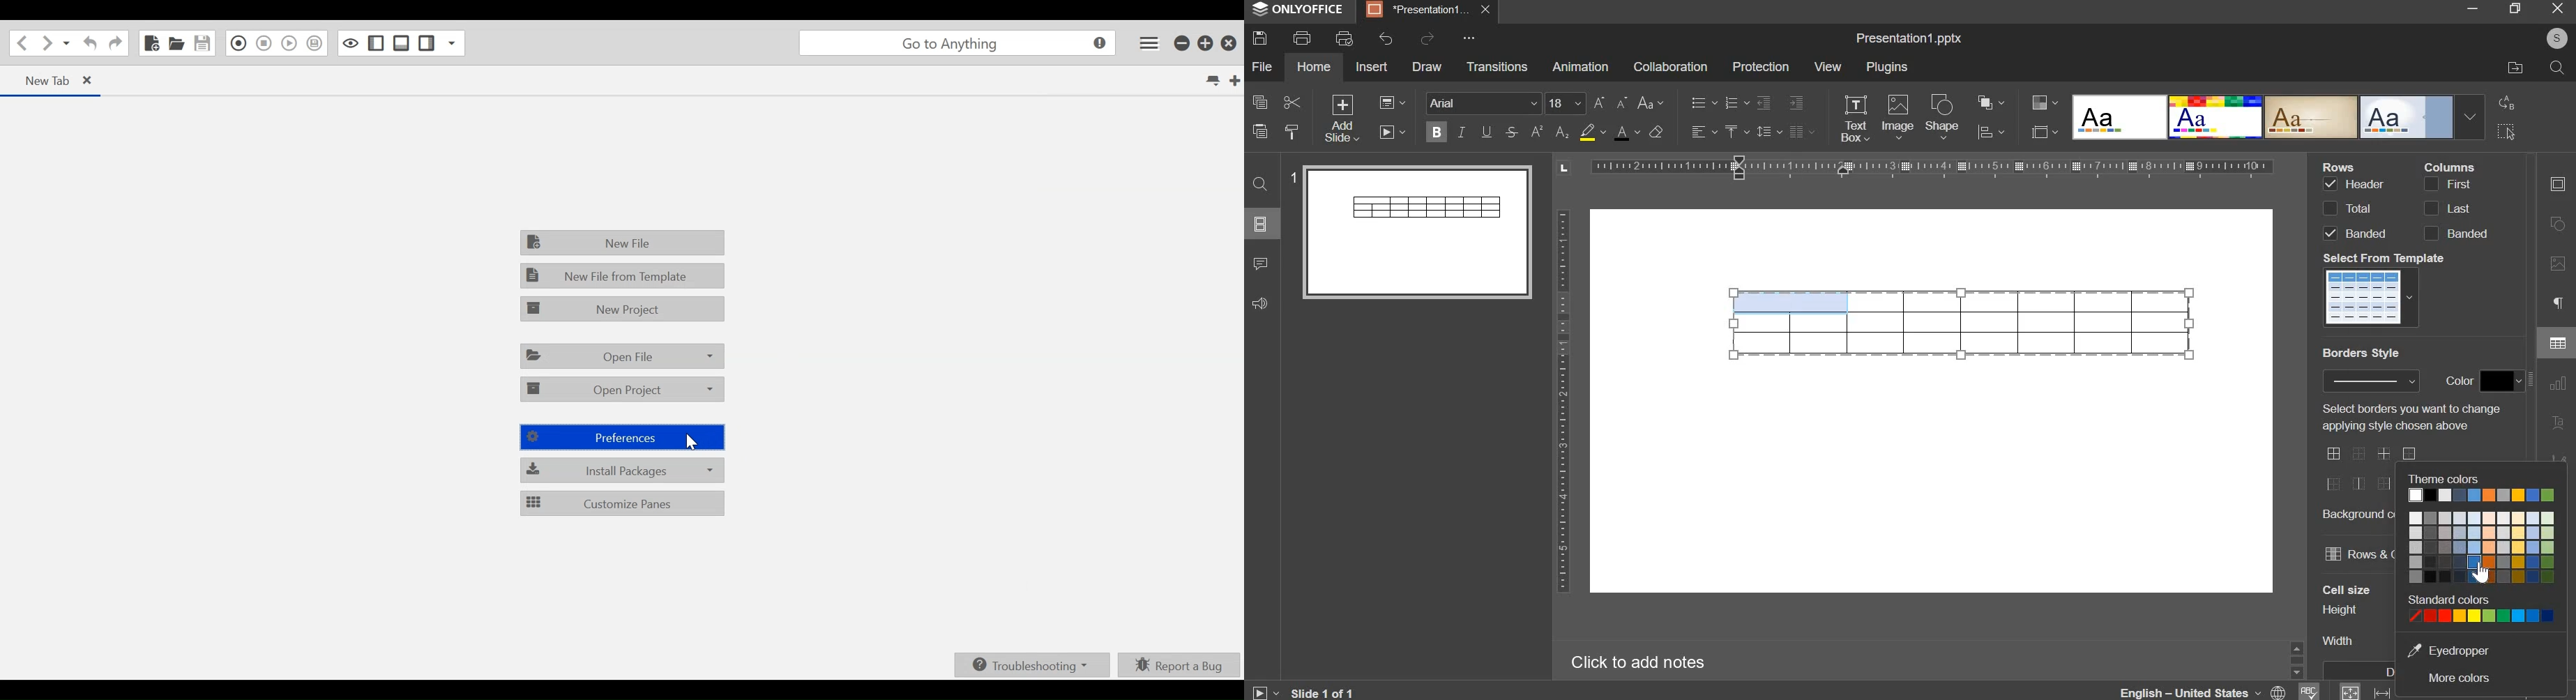 The image size is (2576, 700). Describe the element at coordinates (2501, 381) in the screenshot. I see `border color` at that location.